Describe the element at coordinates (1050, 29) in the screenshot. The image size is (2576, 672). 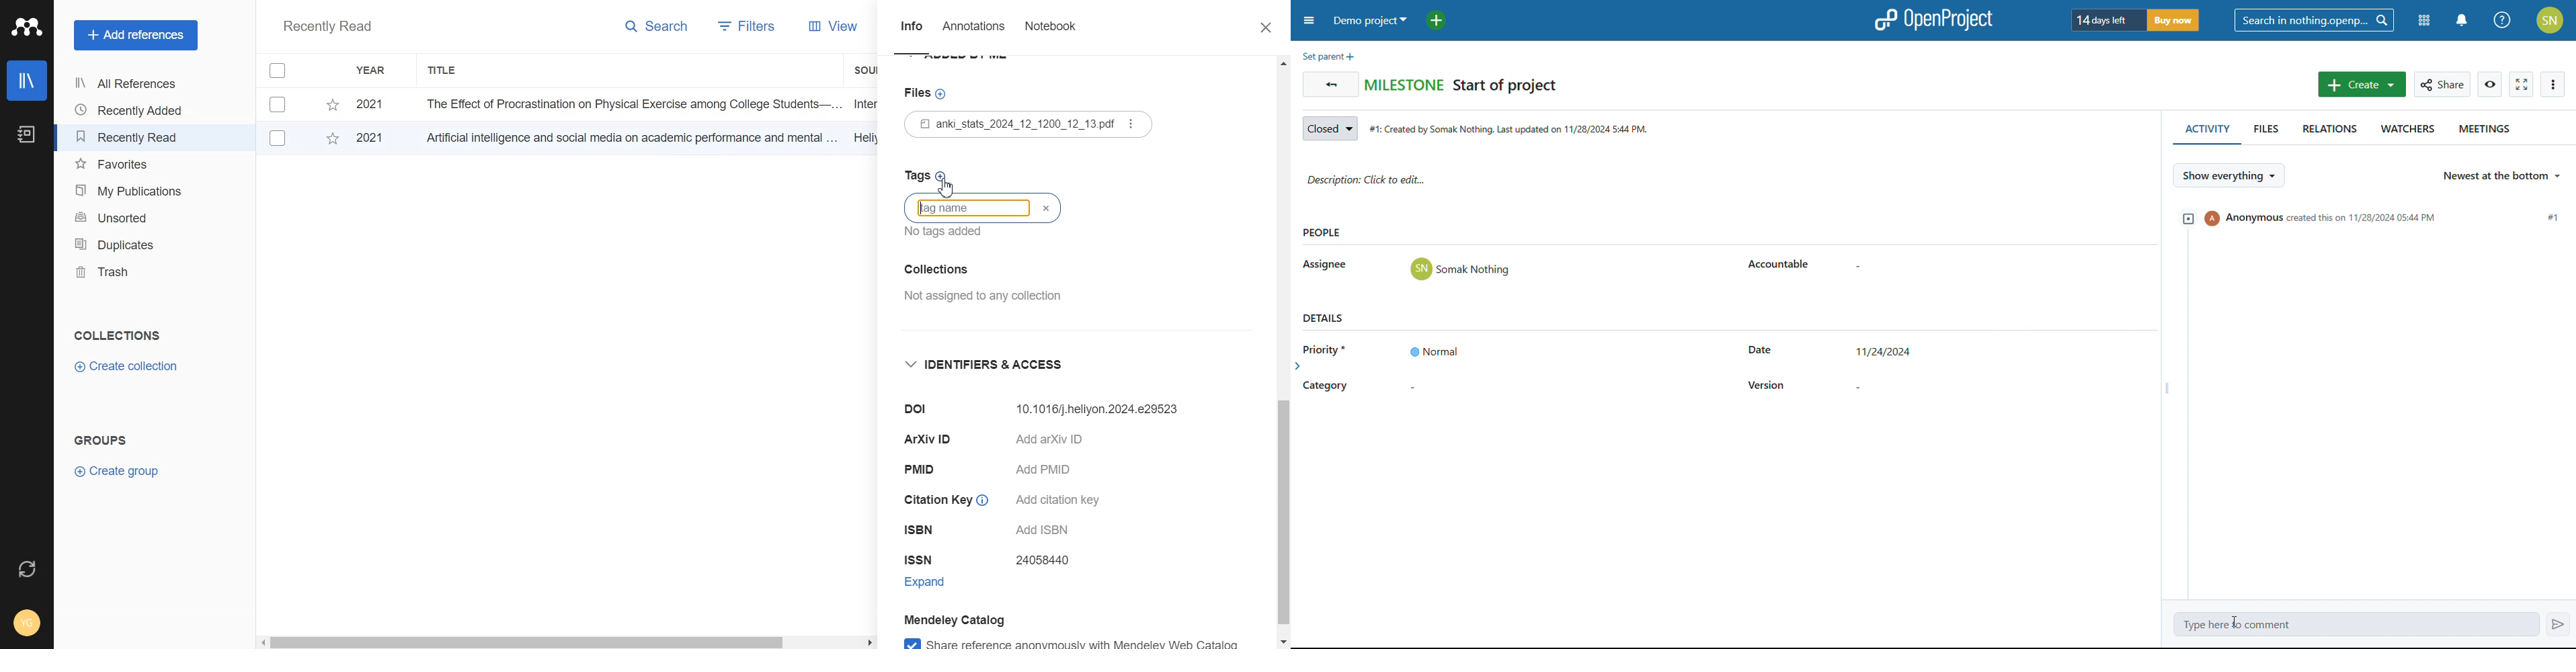
I see `Notebook` at that location.